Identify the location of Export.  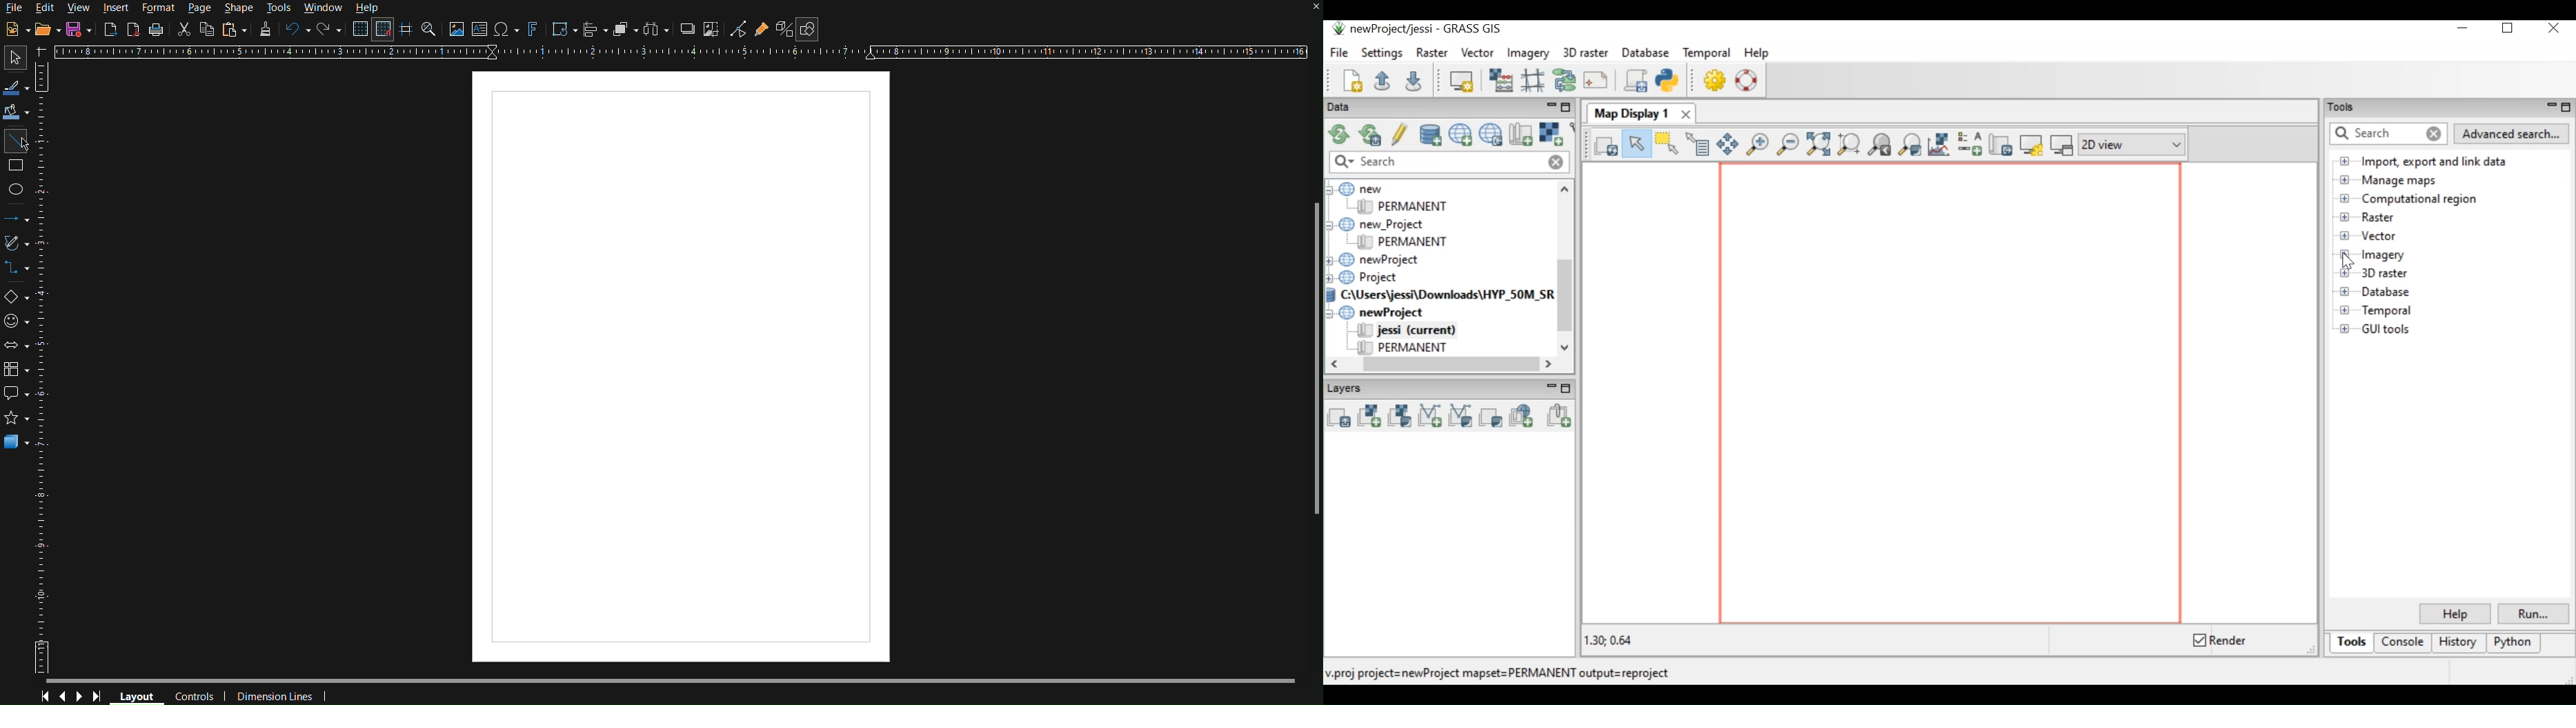
(110, 29).